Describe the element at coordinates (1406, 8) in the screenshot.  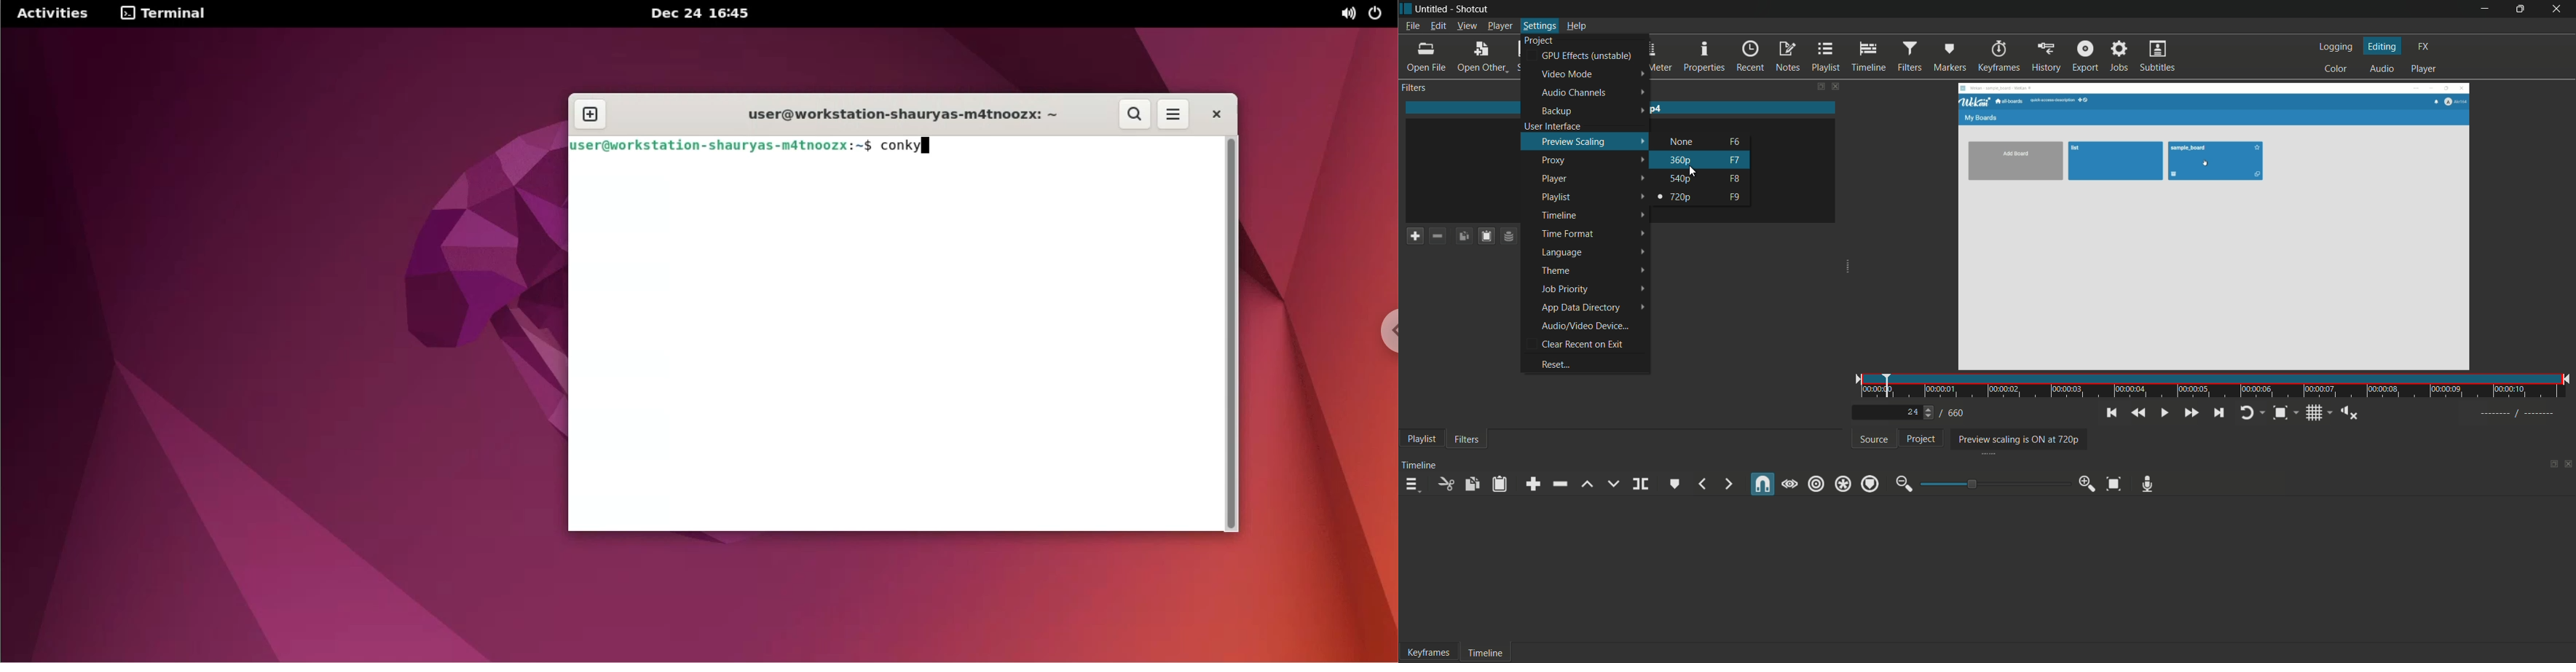
I see `app icon` at that location.